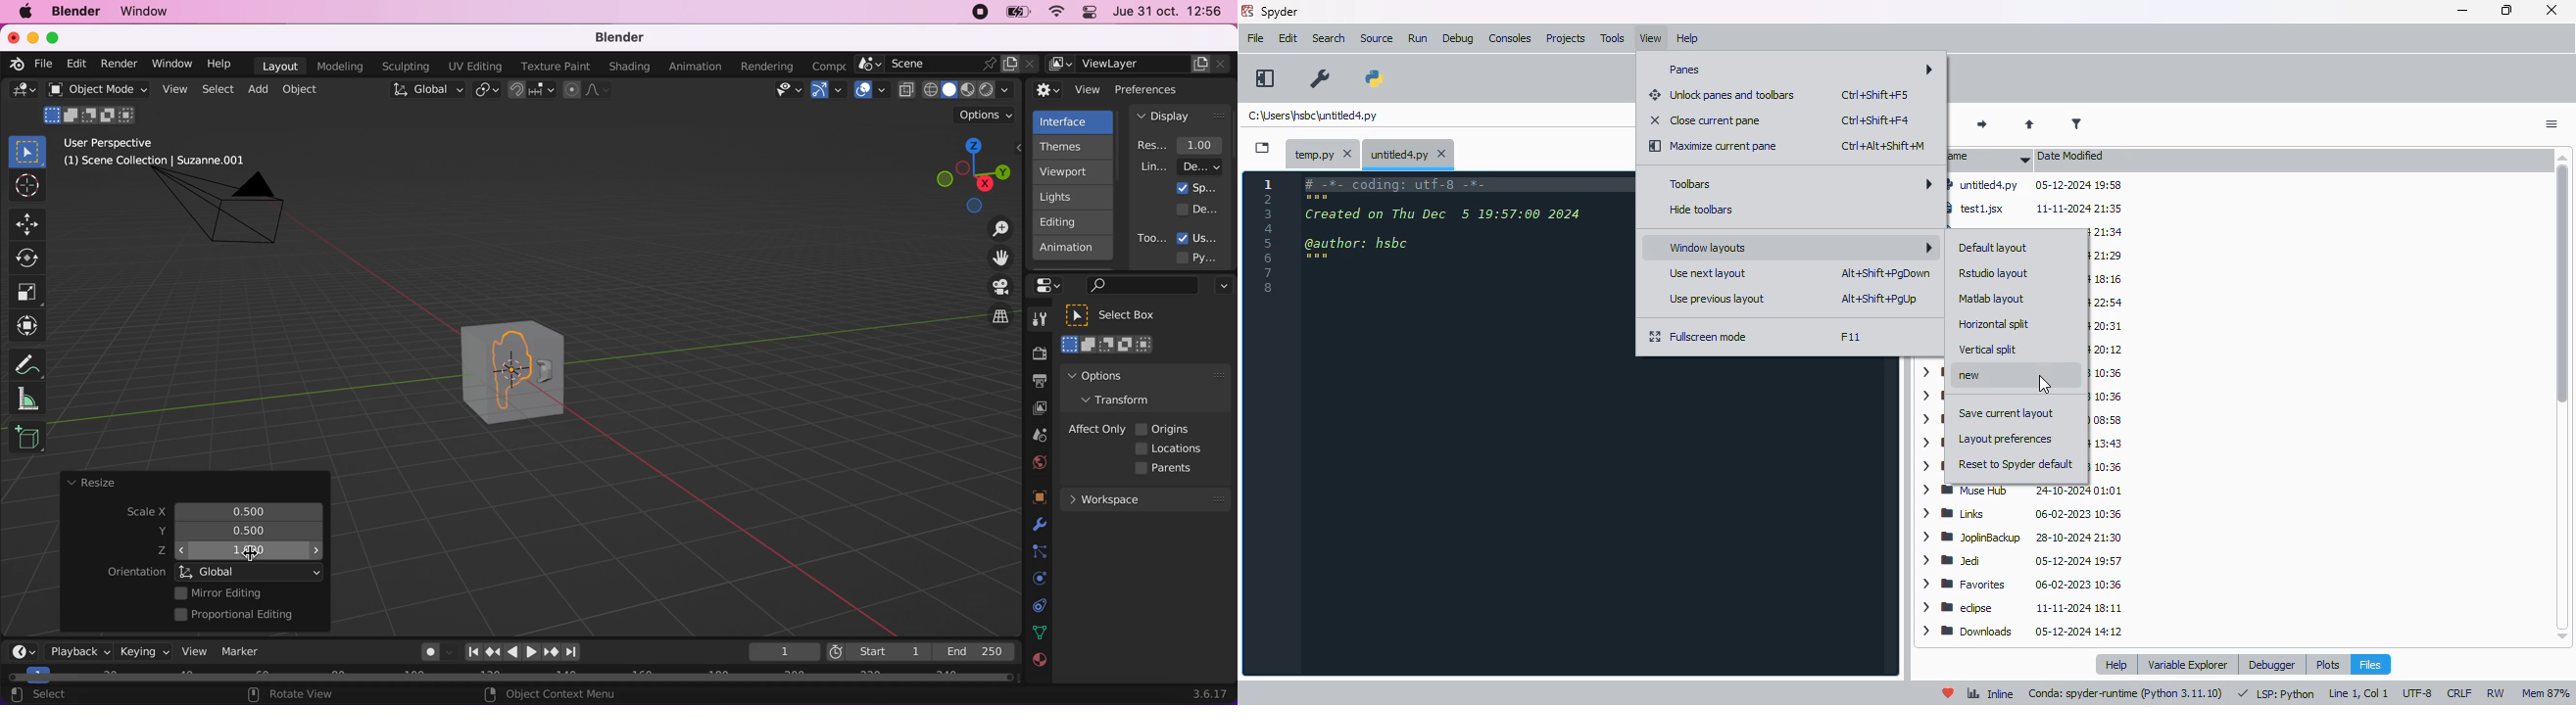 Image resolution: width=2576 pixels, height=728 pixels. Describe the element at coordinates (2276, 694) in the screenshot. I see `LSP: python` at that location.